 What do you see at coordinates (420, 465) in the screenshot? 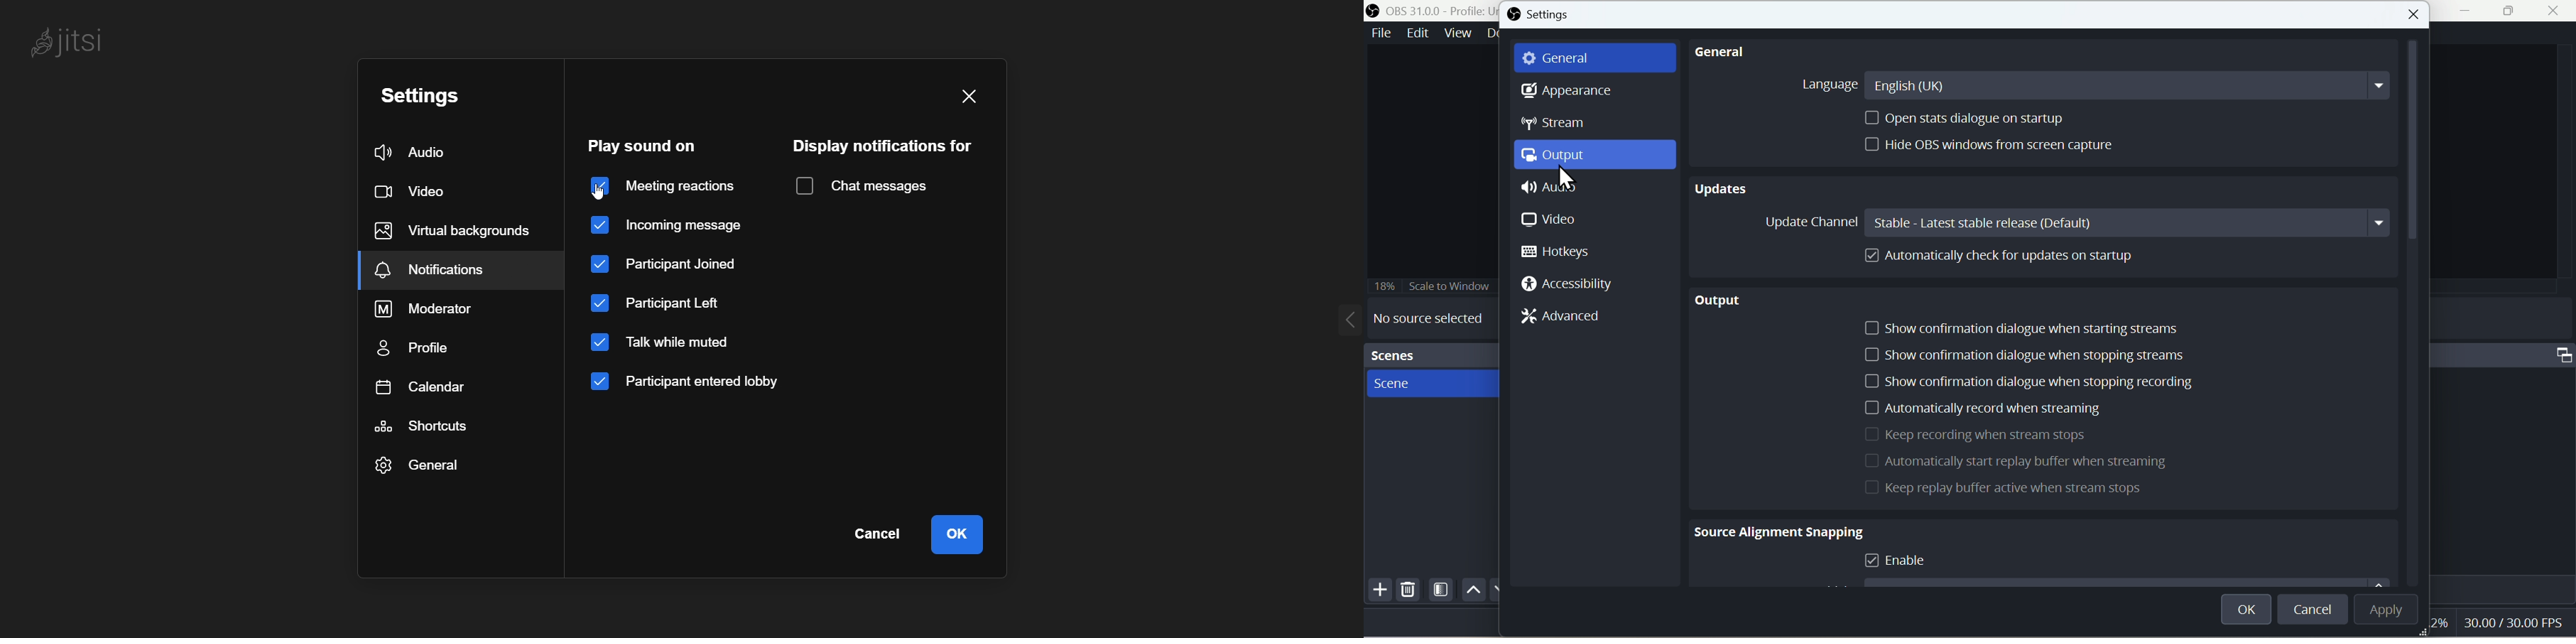
I see `general` at bounding box center [420, 465].